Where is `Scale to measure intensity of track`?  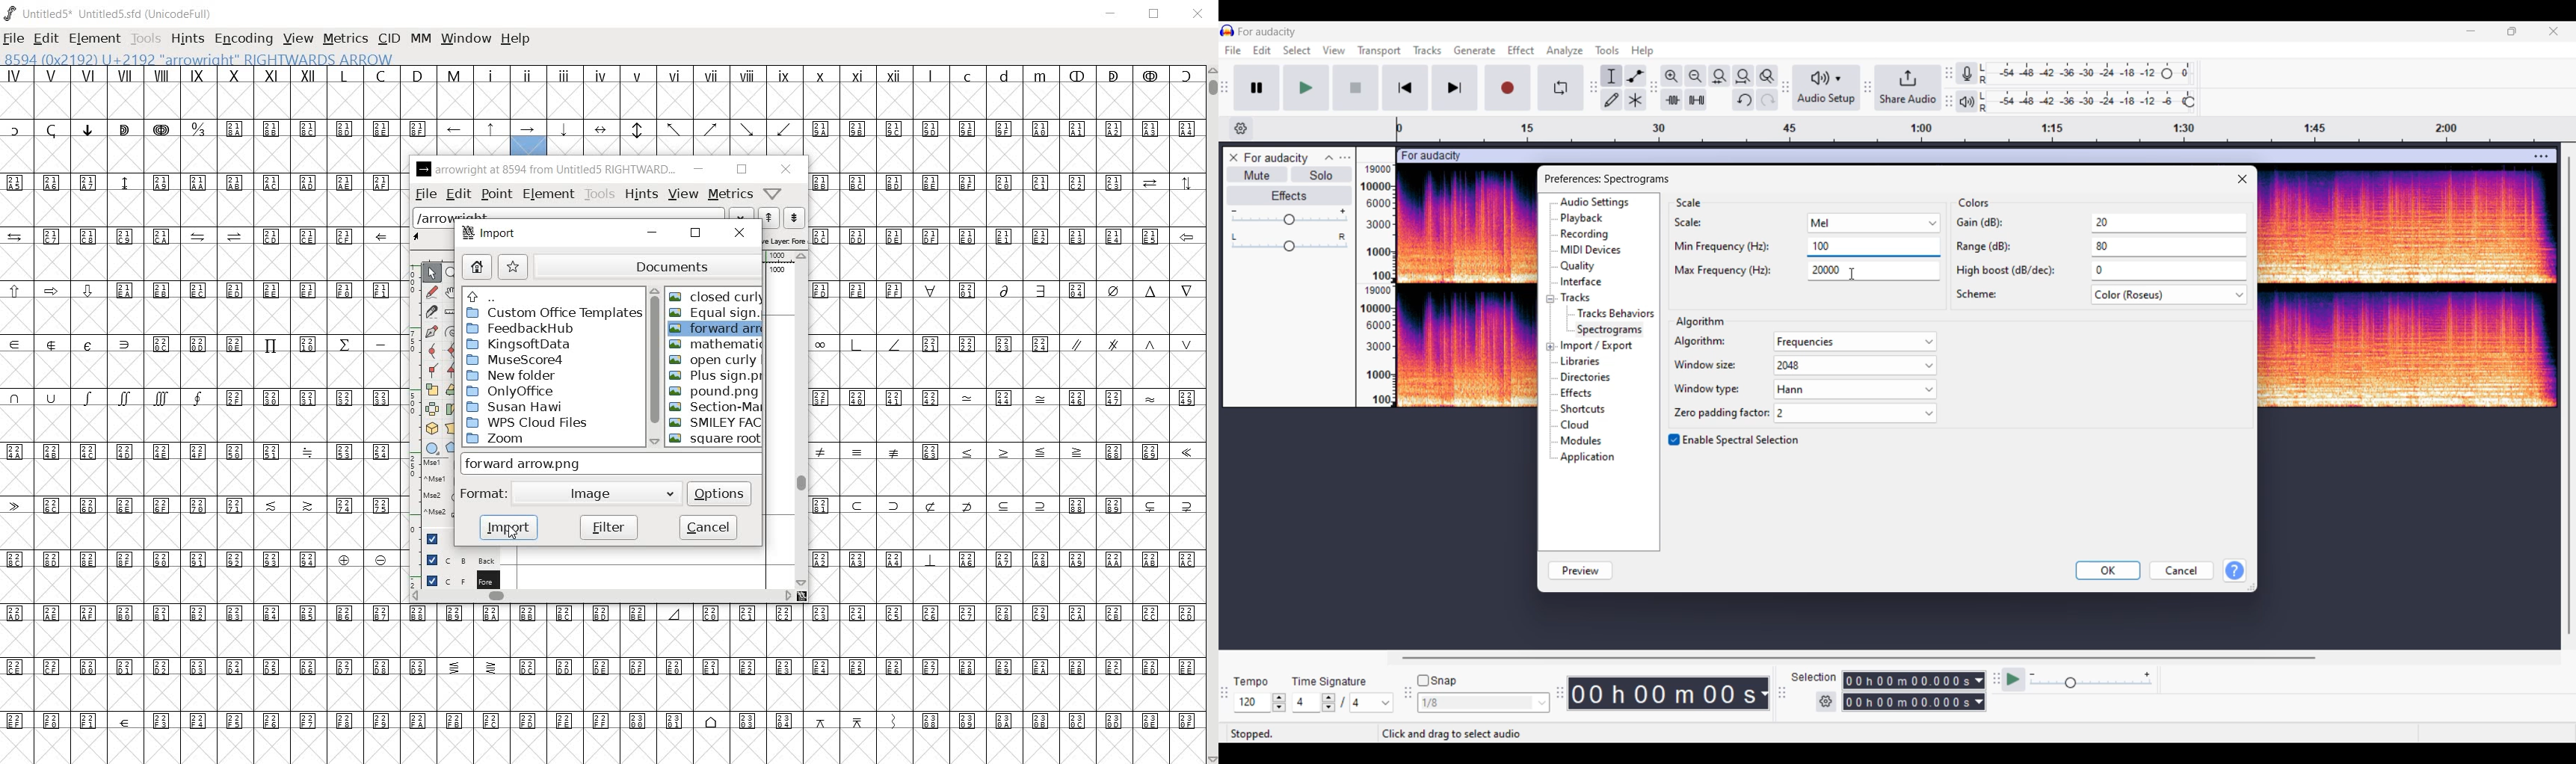 Scale to measure intensity of track is located at coordinates (1375, 285).